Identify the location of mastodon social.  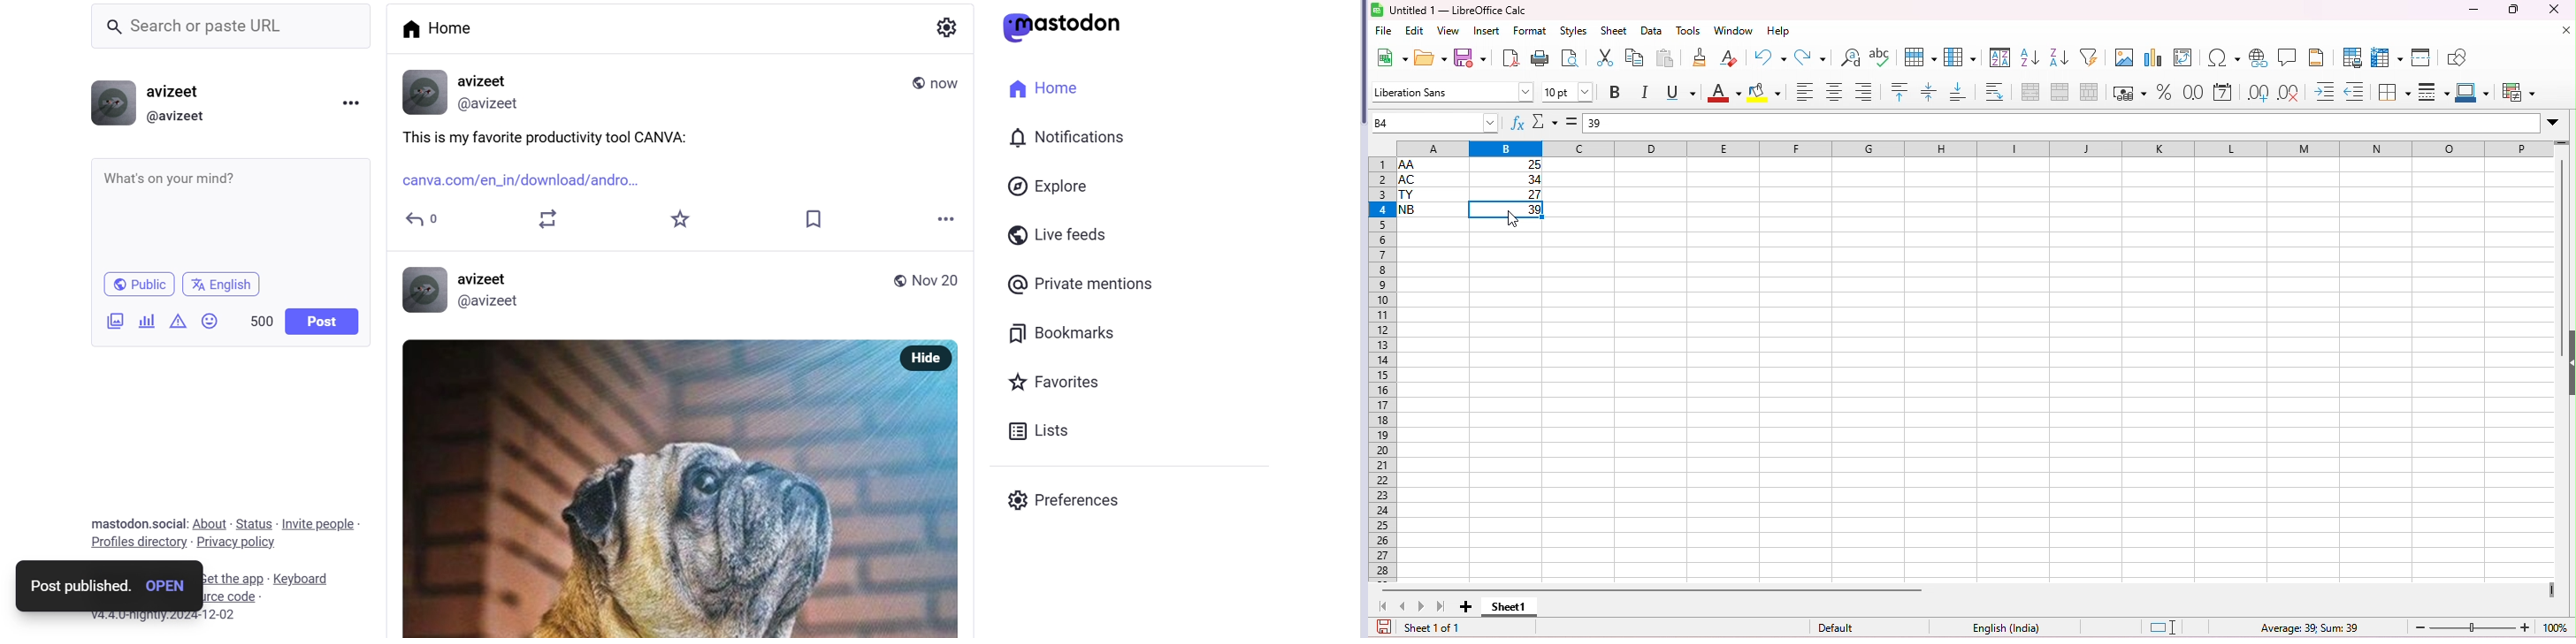
(120, 524).